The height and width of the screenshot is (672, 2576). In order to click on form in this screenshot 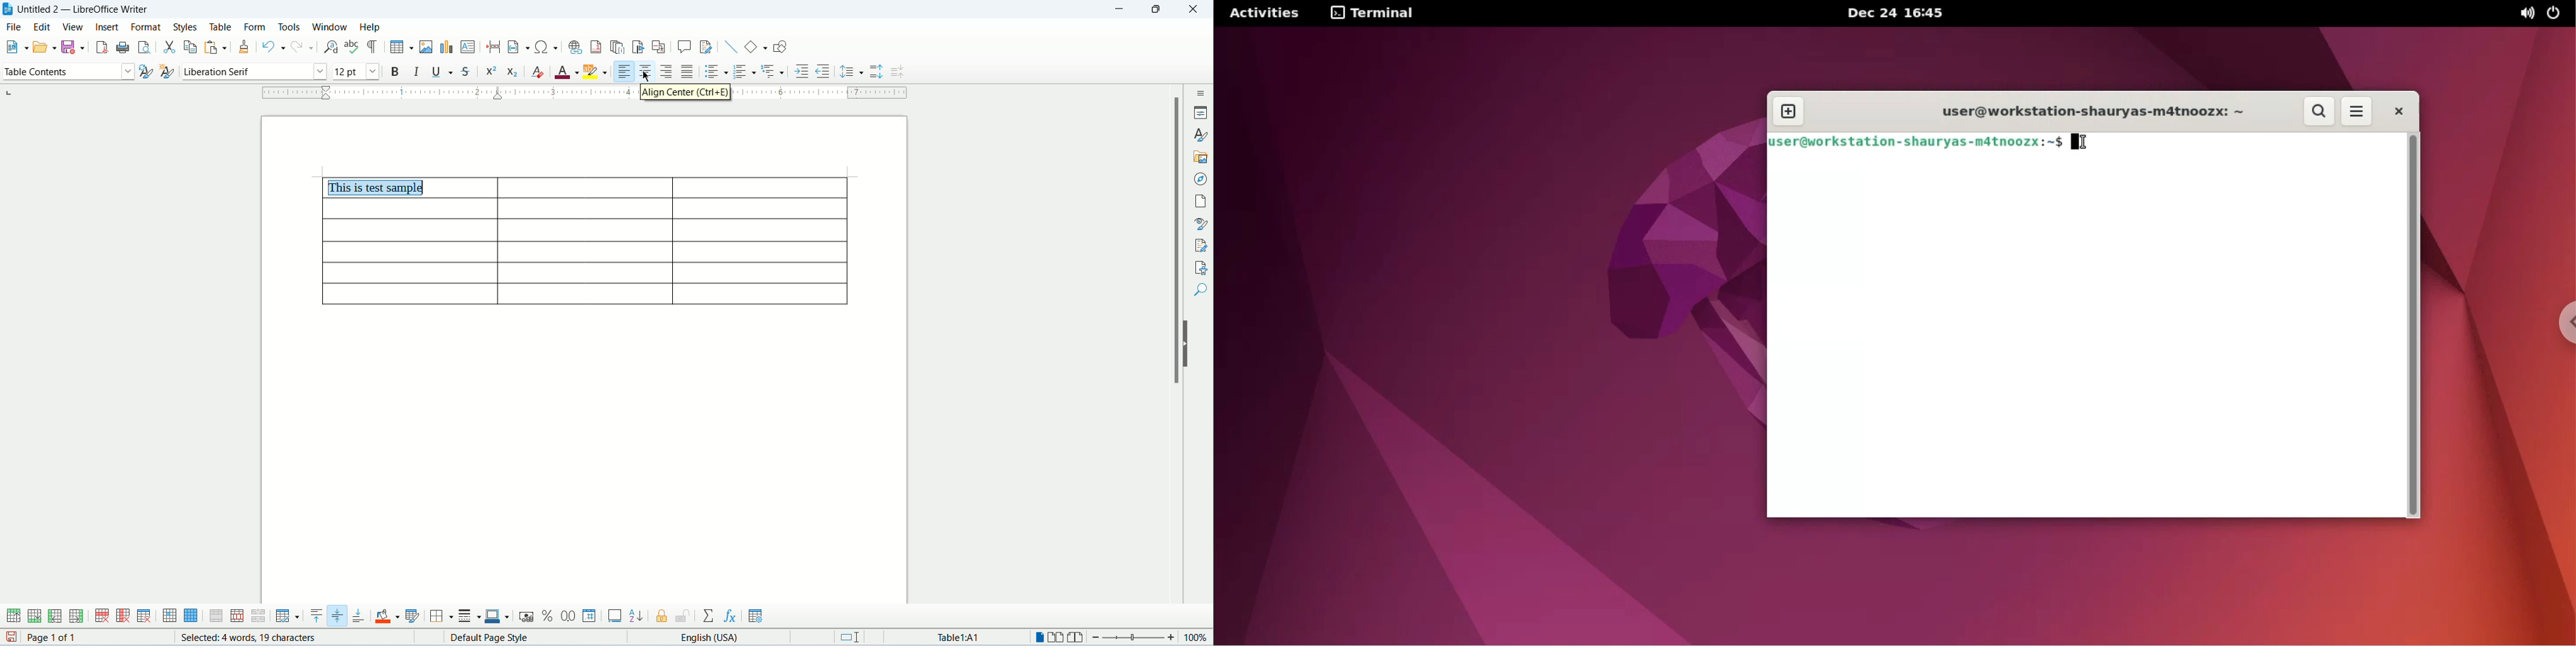, I will do `click(259, 27)`.